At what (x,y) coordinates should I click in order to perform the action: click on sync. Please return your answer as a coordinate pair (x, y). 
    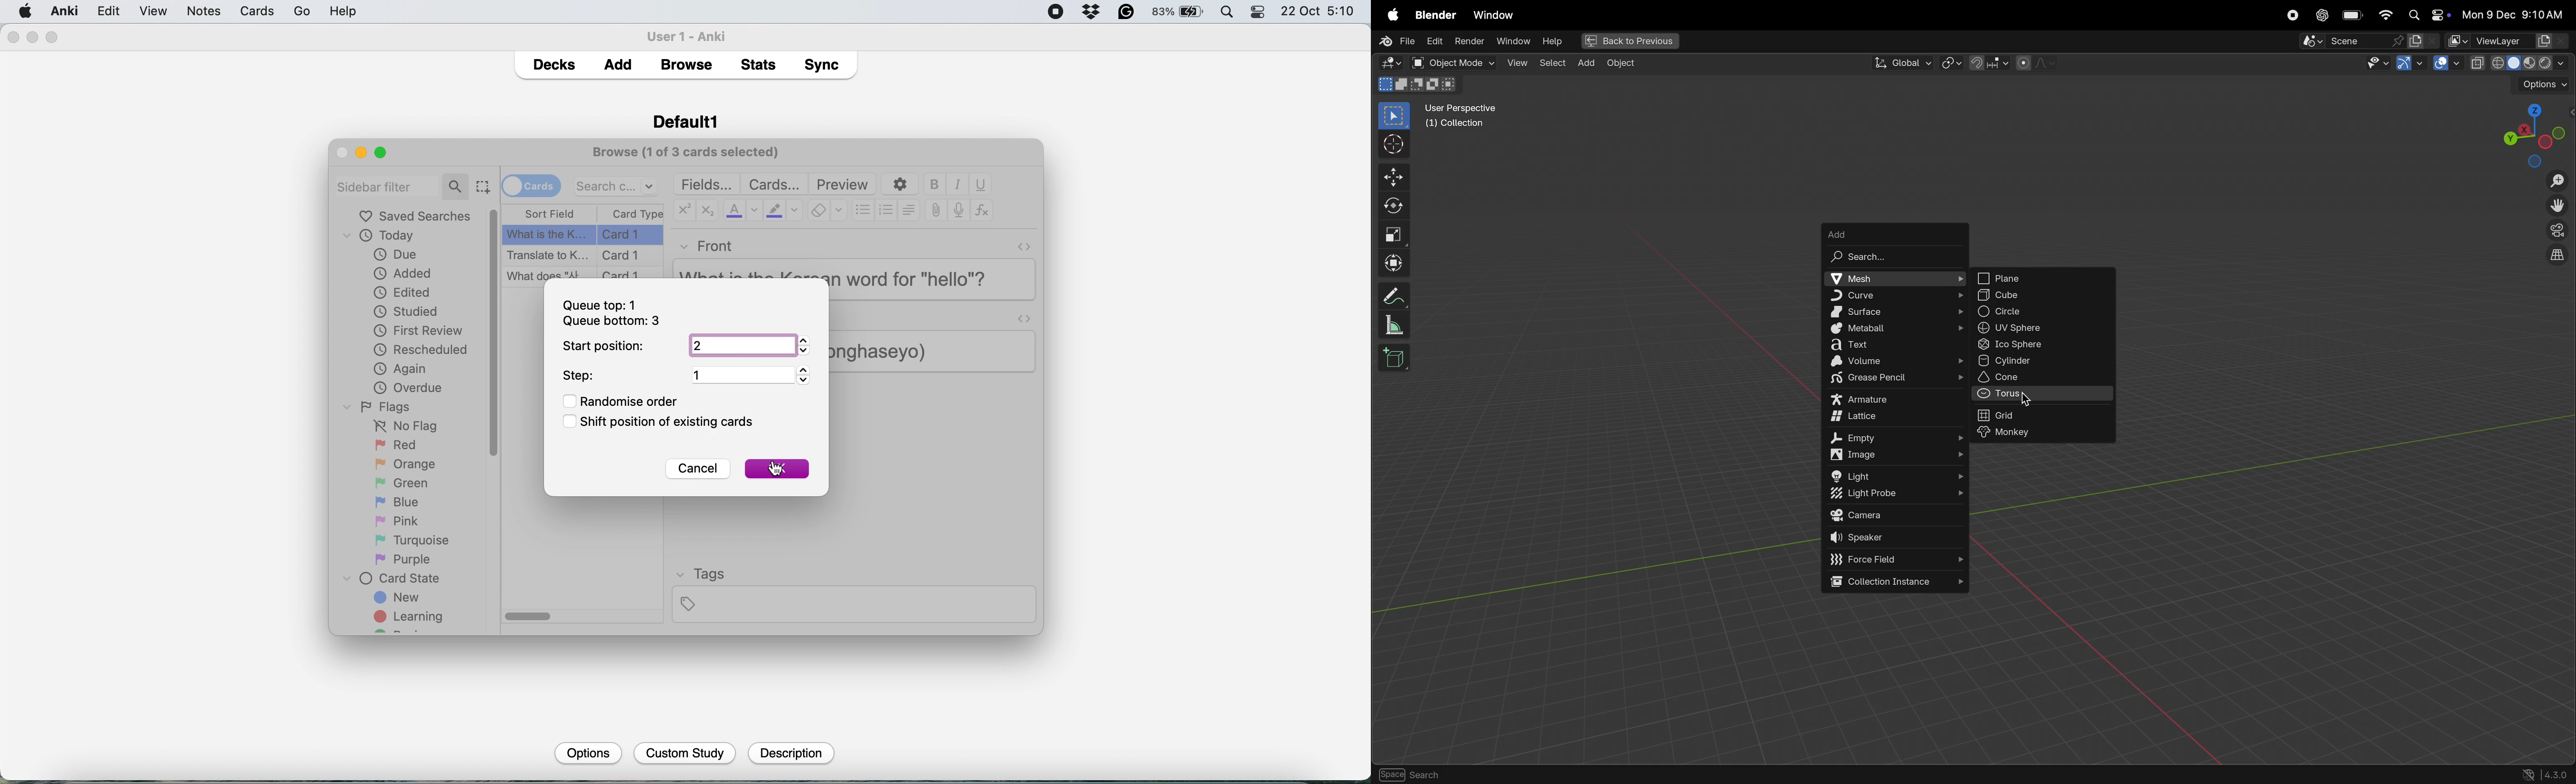
    Looking at the image, I should click on (825, 67).